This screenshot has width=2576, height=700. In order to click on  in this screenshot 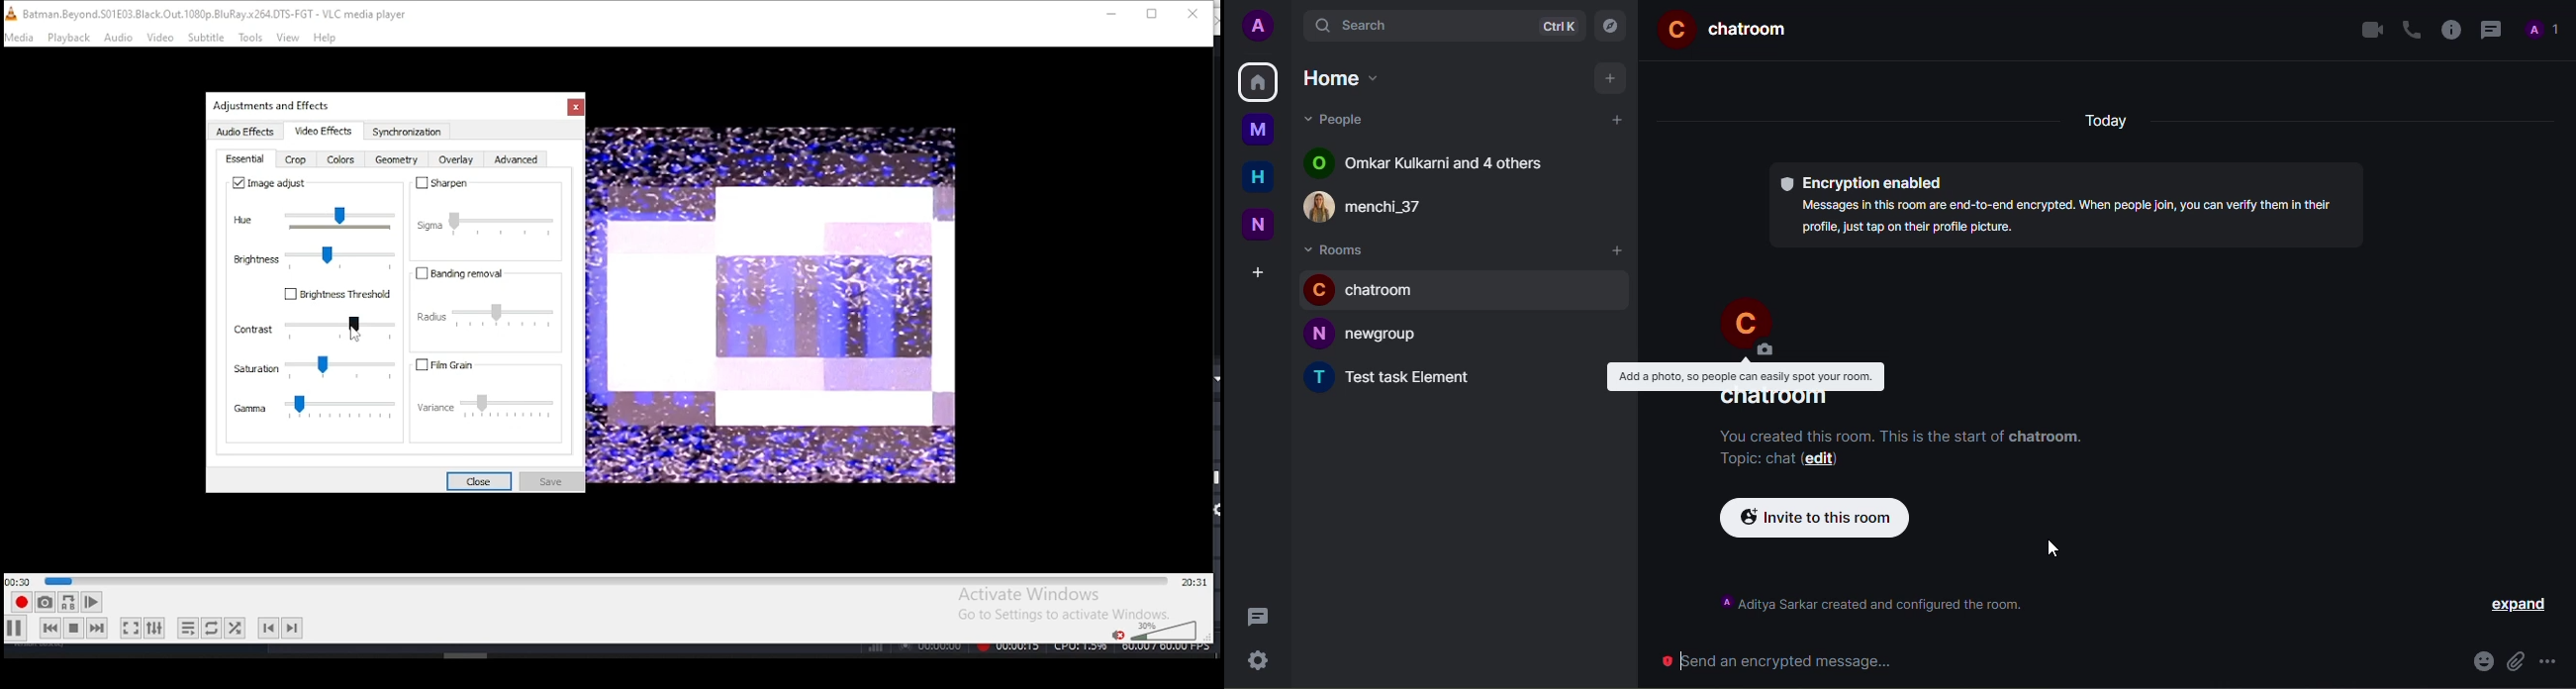, I will do `click(353, 333)`.